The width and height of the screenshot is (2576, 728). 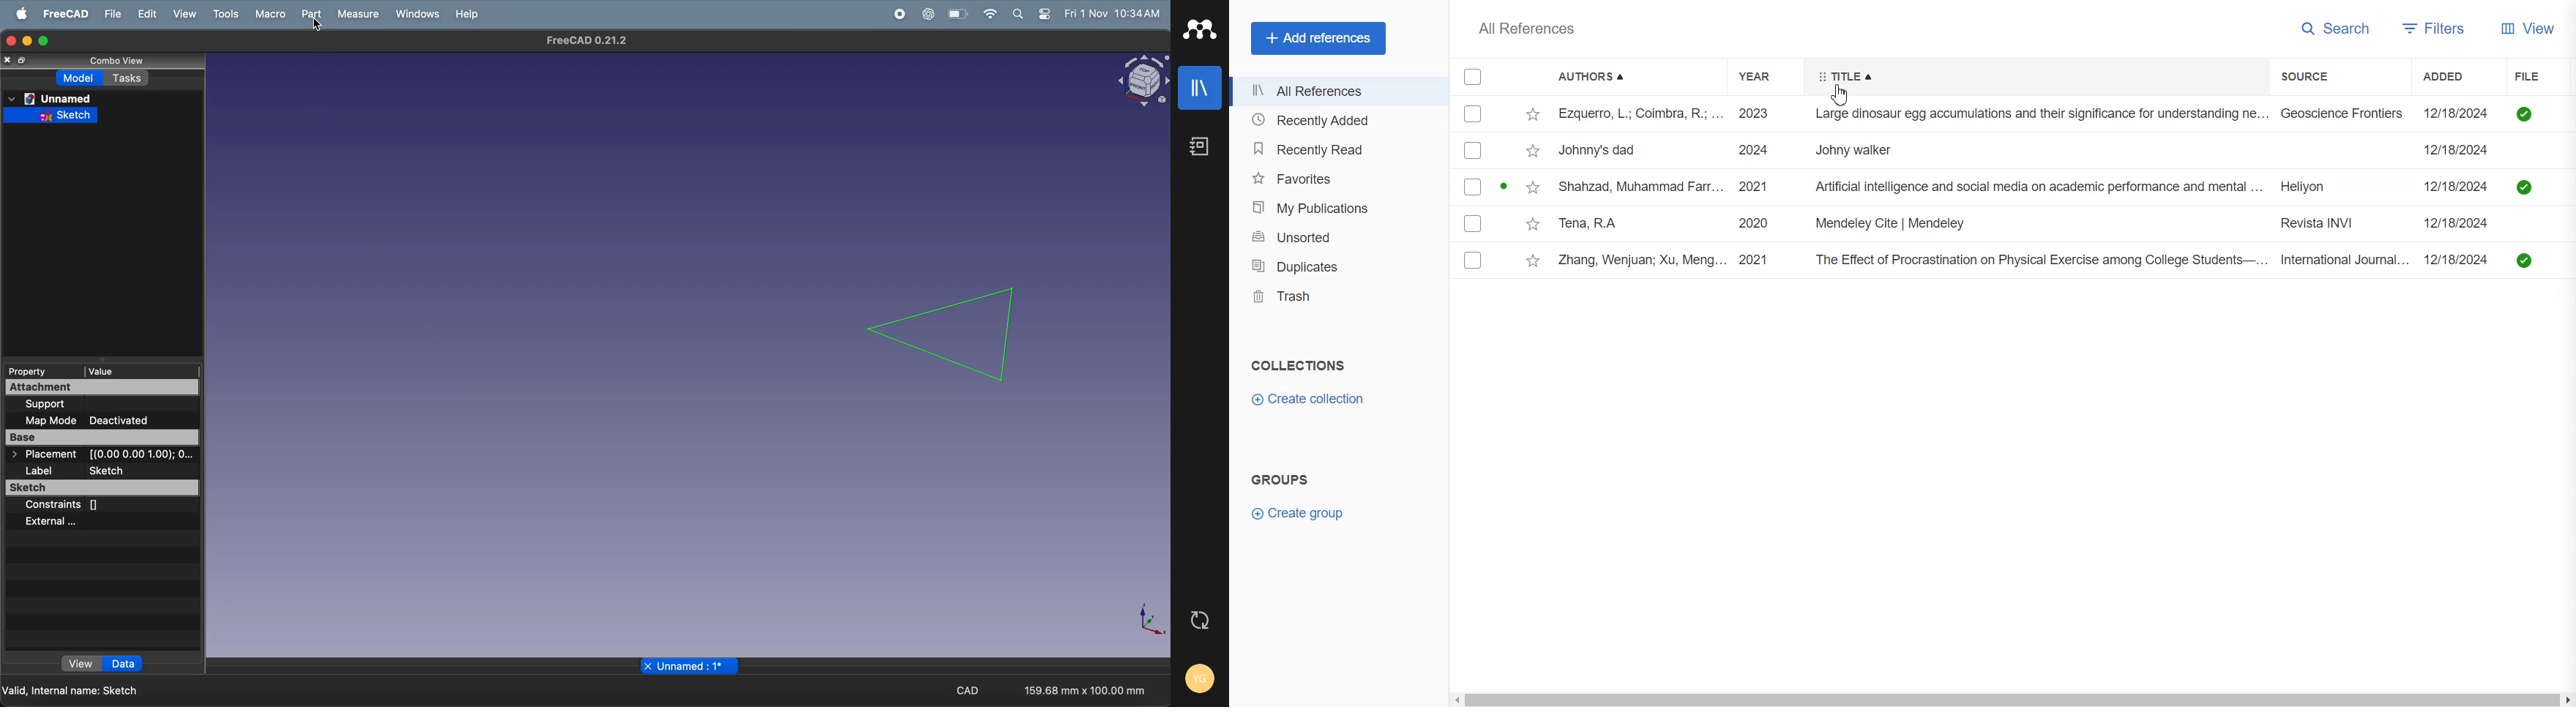 I want to click on freecad, so click(x=65, y=14).